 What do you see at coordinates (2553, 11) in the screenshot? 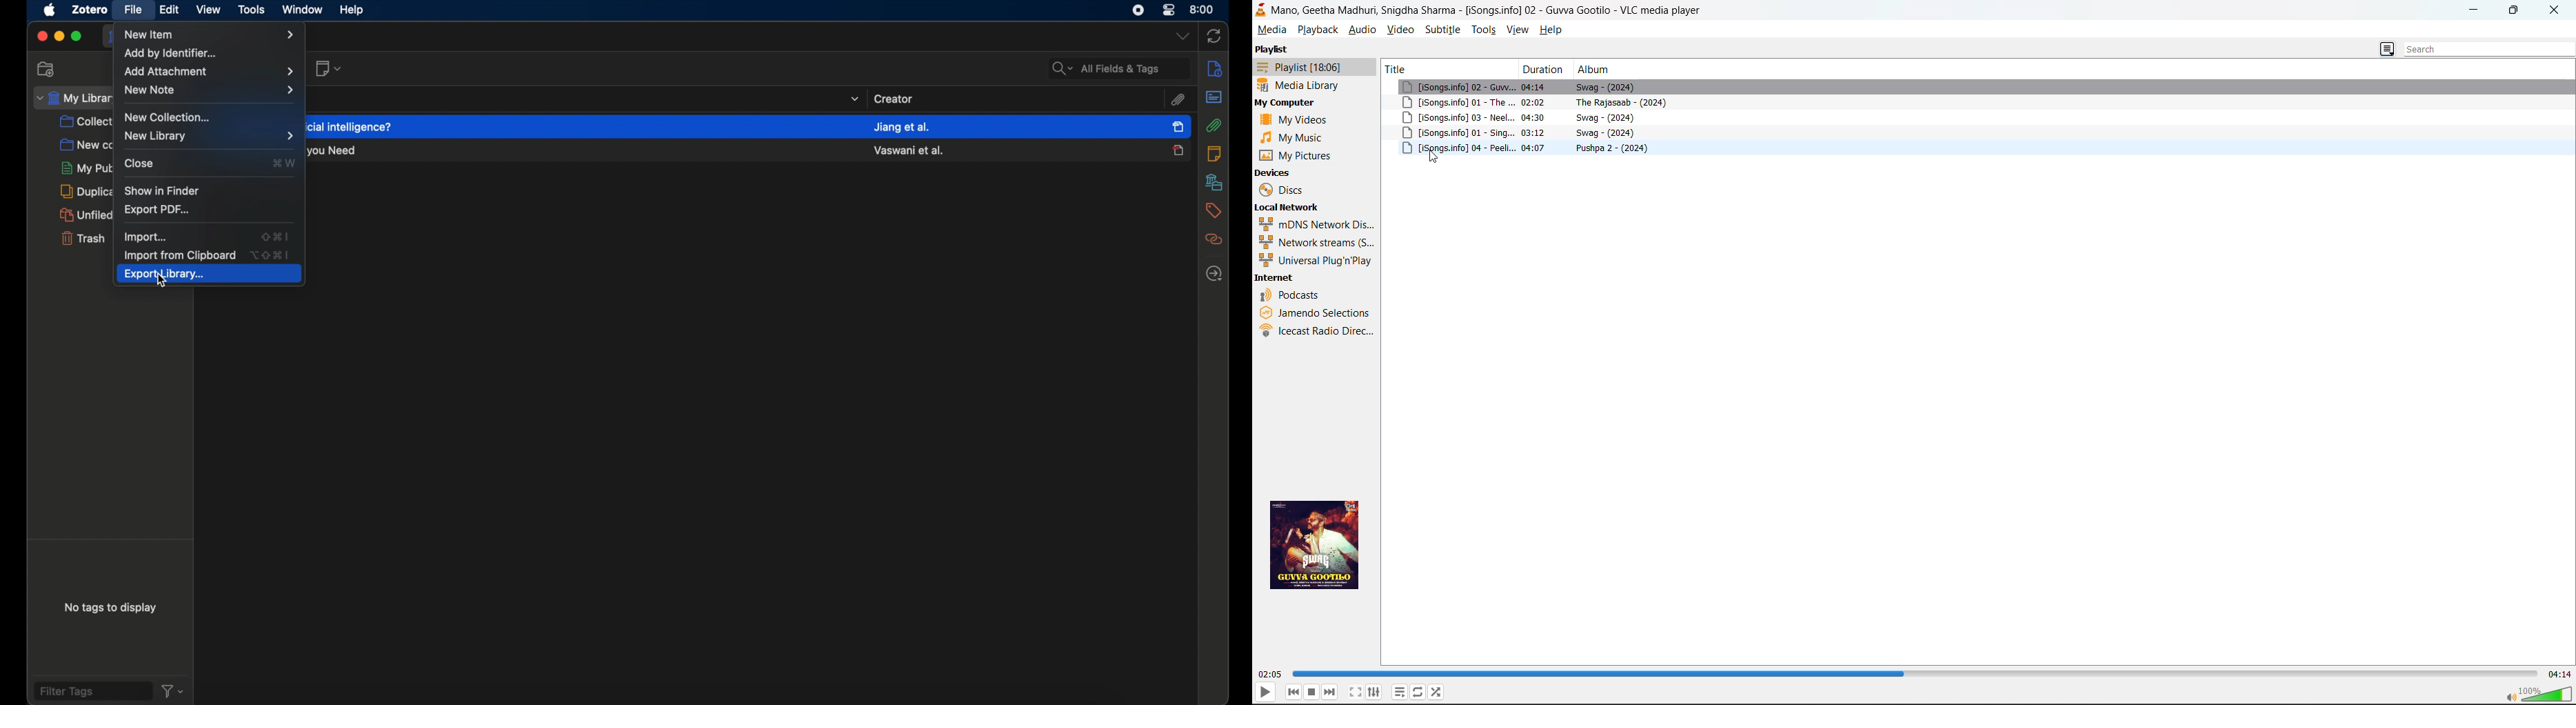
I see `close` at bounding box center [2553, 11].